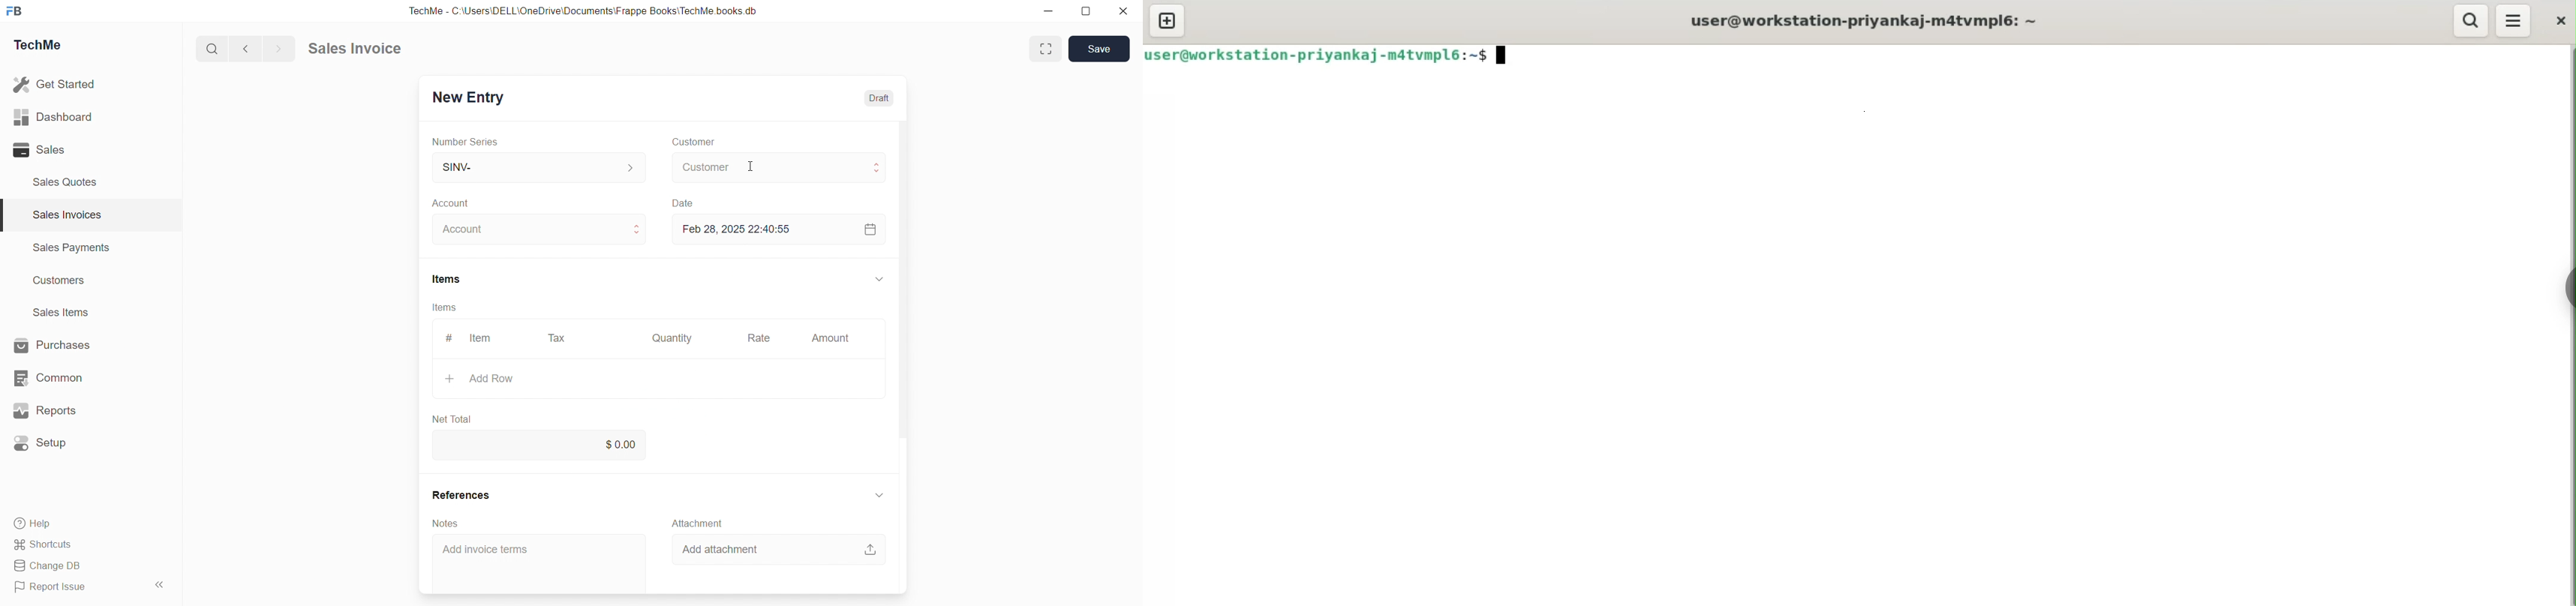  Describe the element at coordinates (480, 378) in the screenshot. I see `Add Row` at that location.